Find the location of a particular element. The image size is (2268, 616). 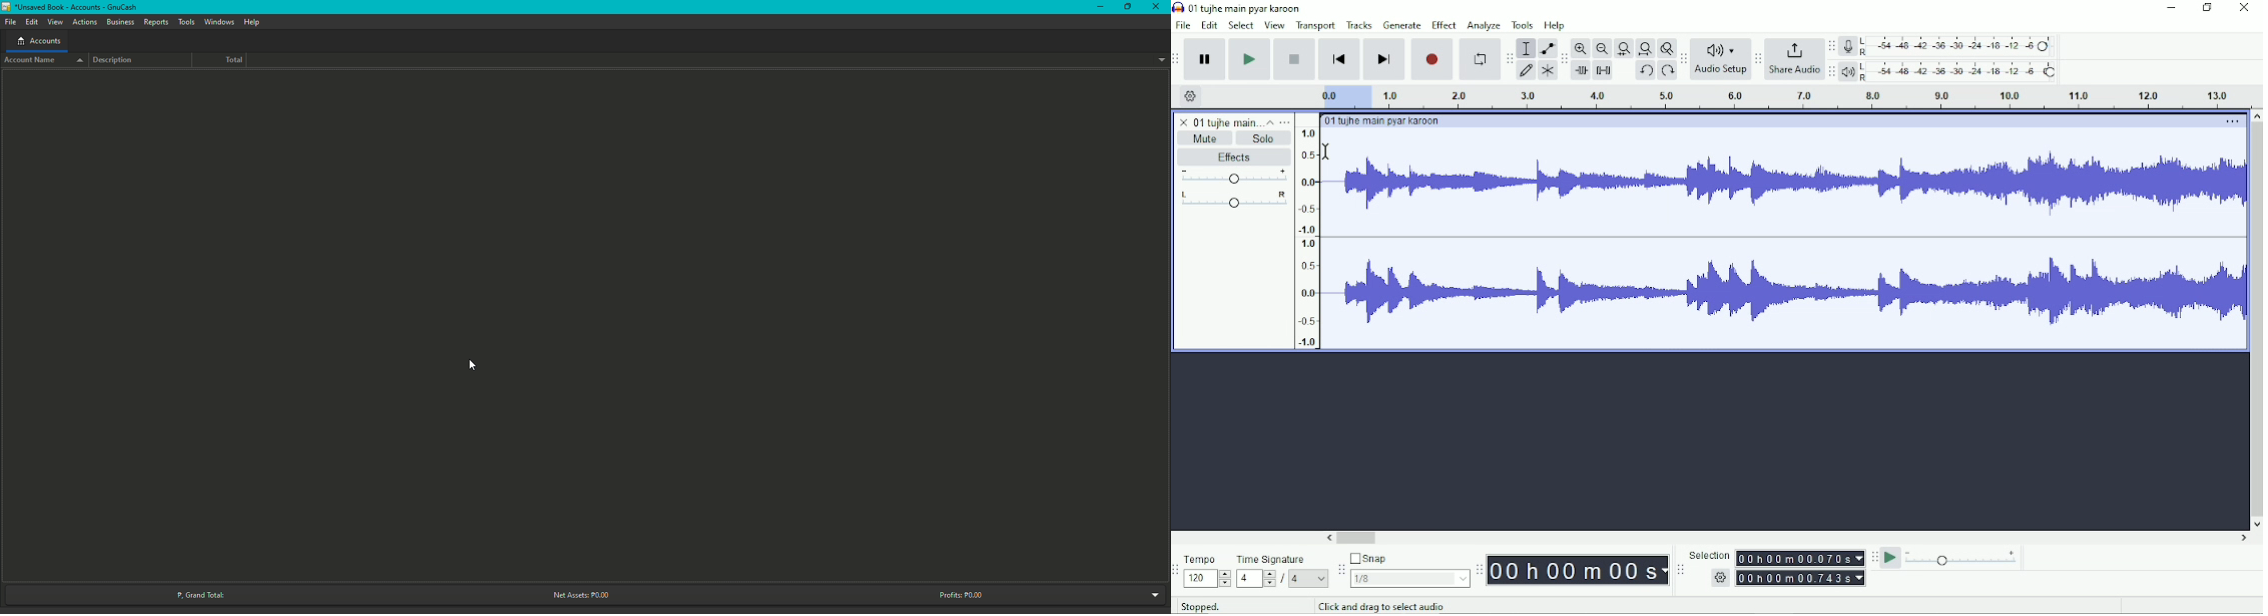

cancel logo is located at coordinates (1185, 122).